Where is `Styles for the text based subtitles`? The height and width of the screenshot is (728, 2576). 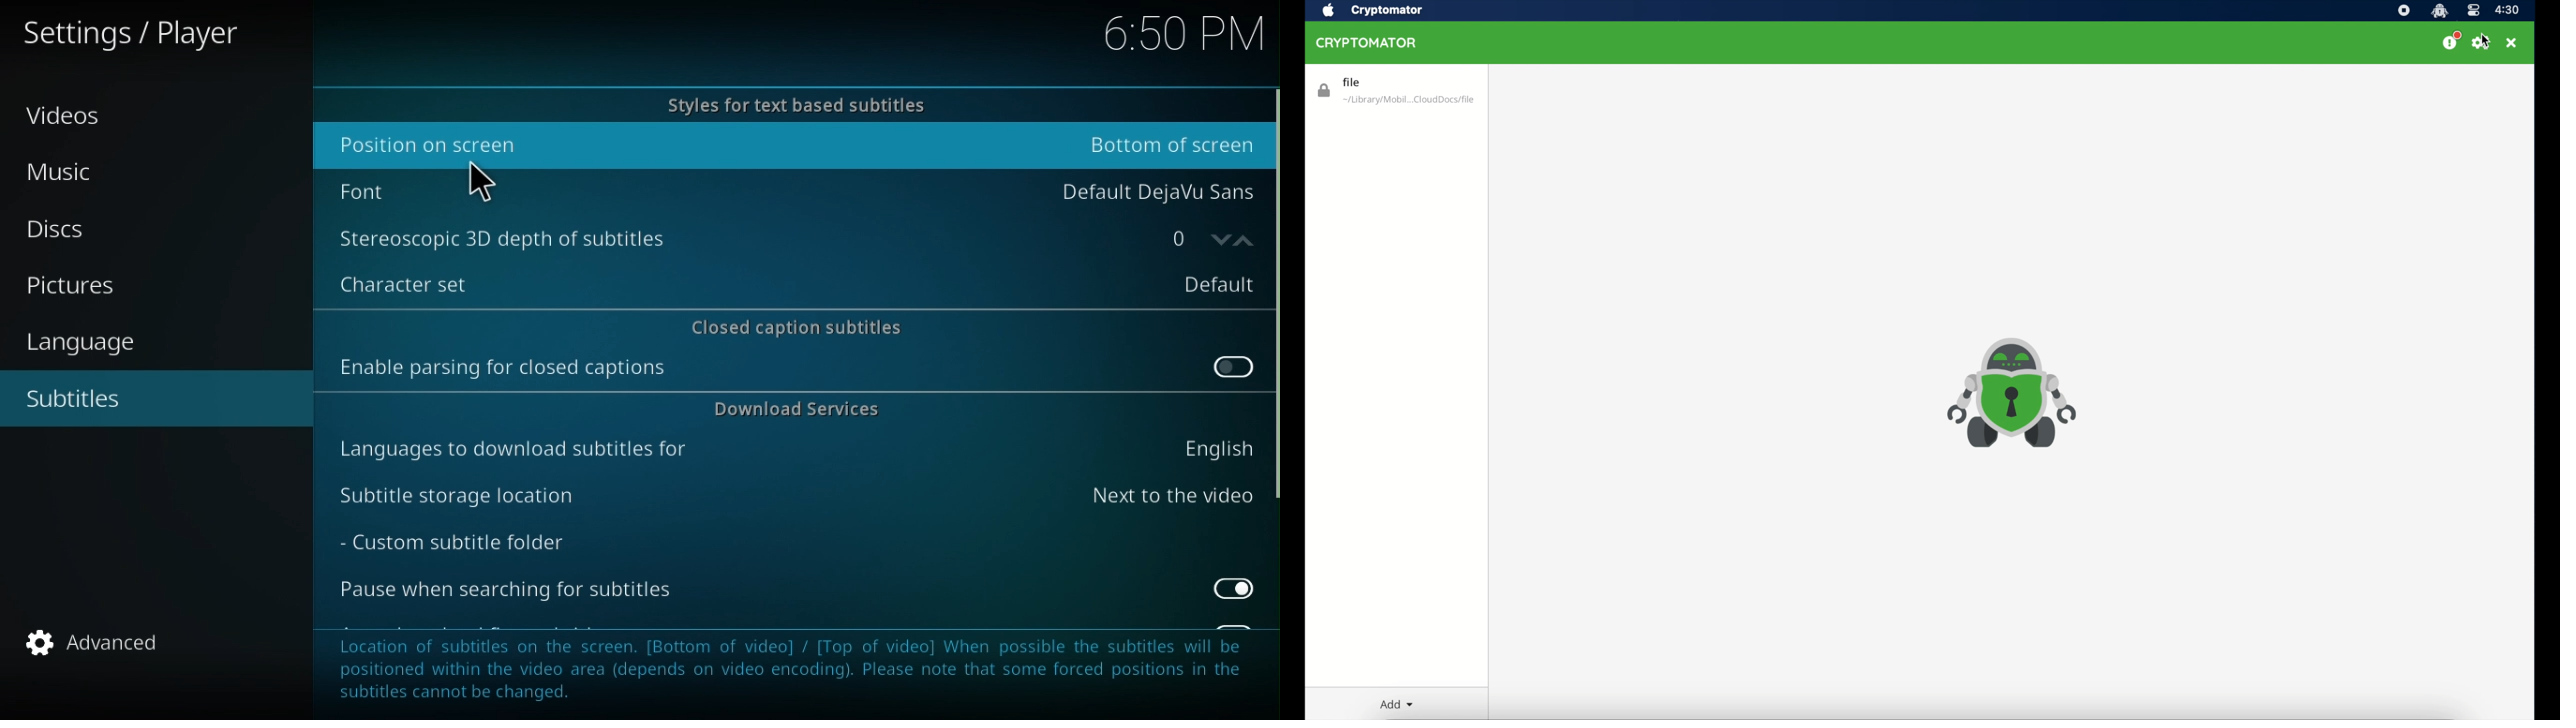
Styles for the text based subtitles is located at coordinates (787, 102).